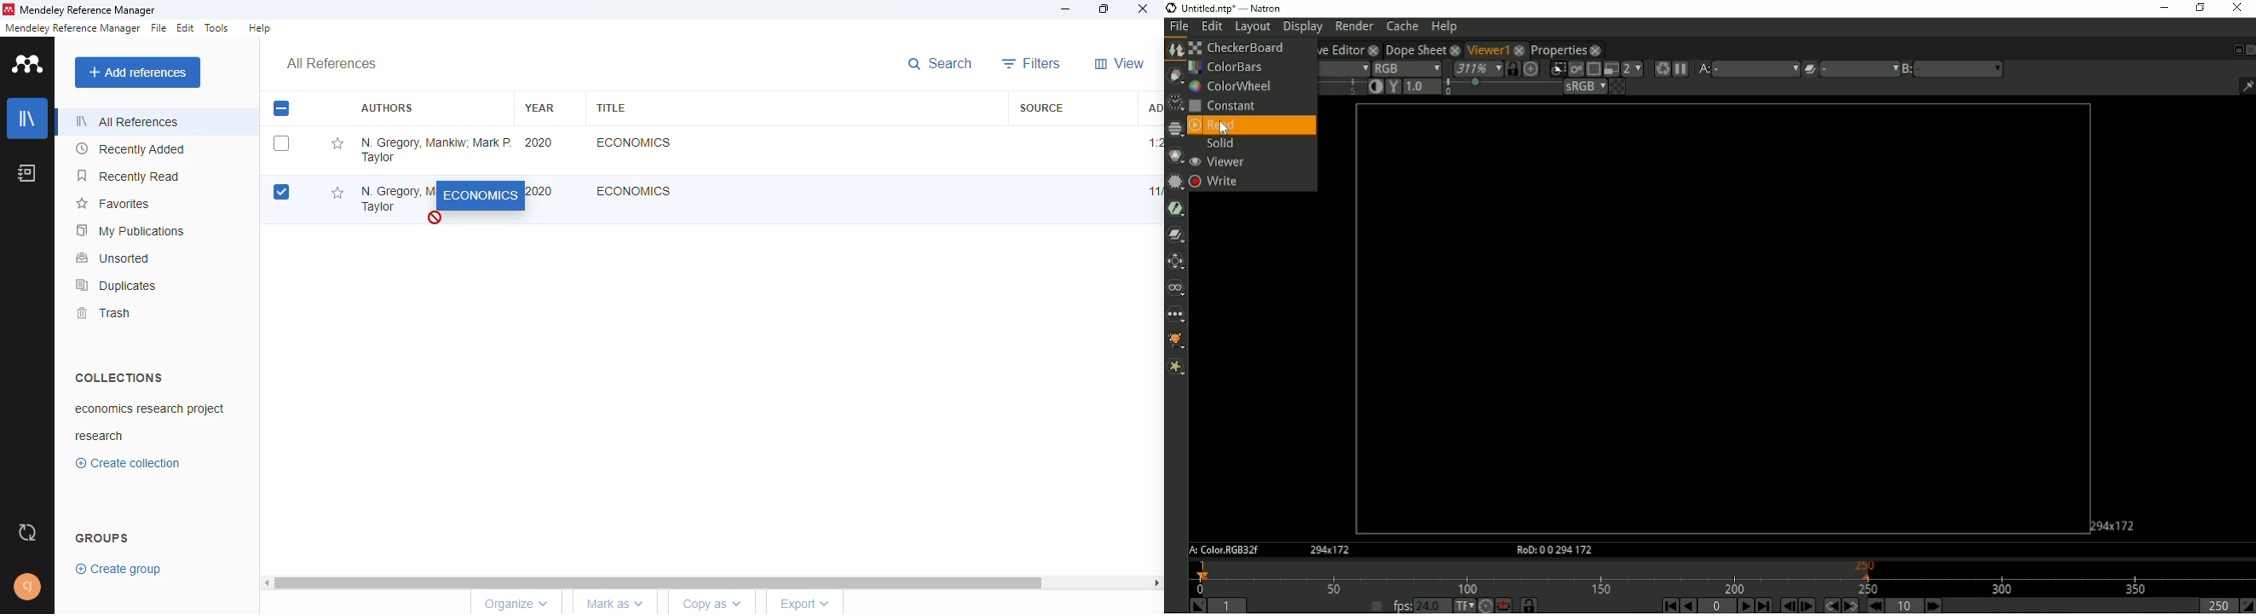 The image size is (2268, 616). What do you see at coordinates (1156, 142) in the screenshot?
I see `1:20` at bounding box center [1156, 142].